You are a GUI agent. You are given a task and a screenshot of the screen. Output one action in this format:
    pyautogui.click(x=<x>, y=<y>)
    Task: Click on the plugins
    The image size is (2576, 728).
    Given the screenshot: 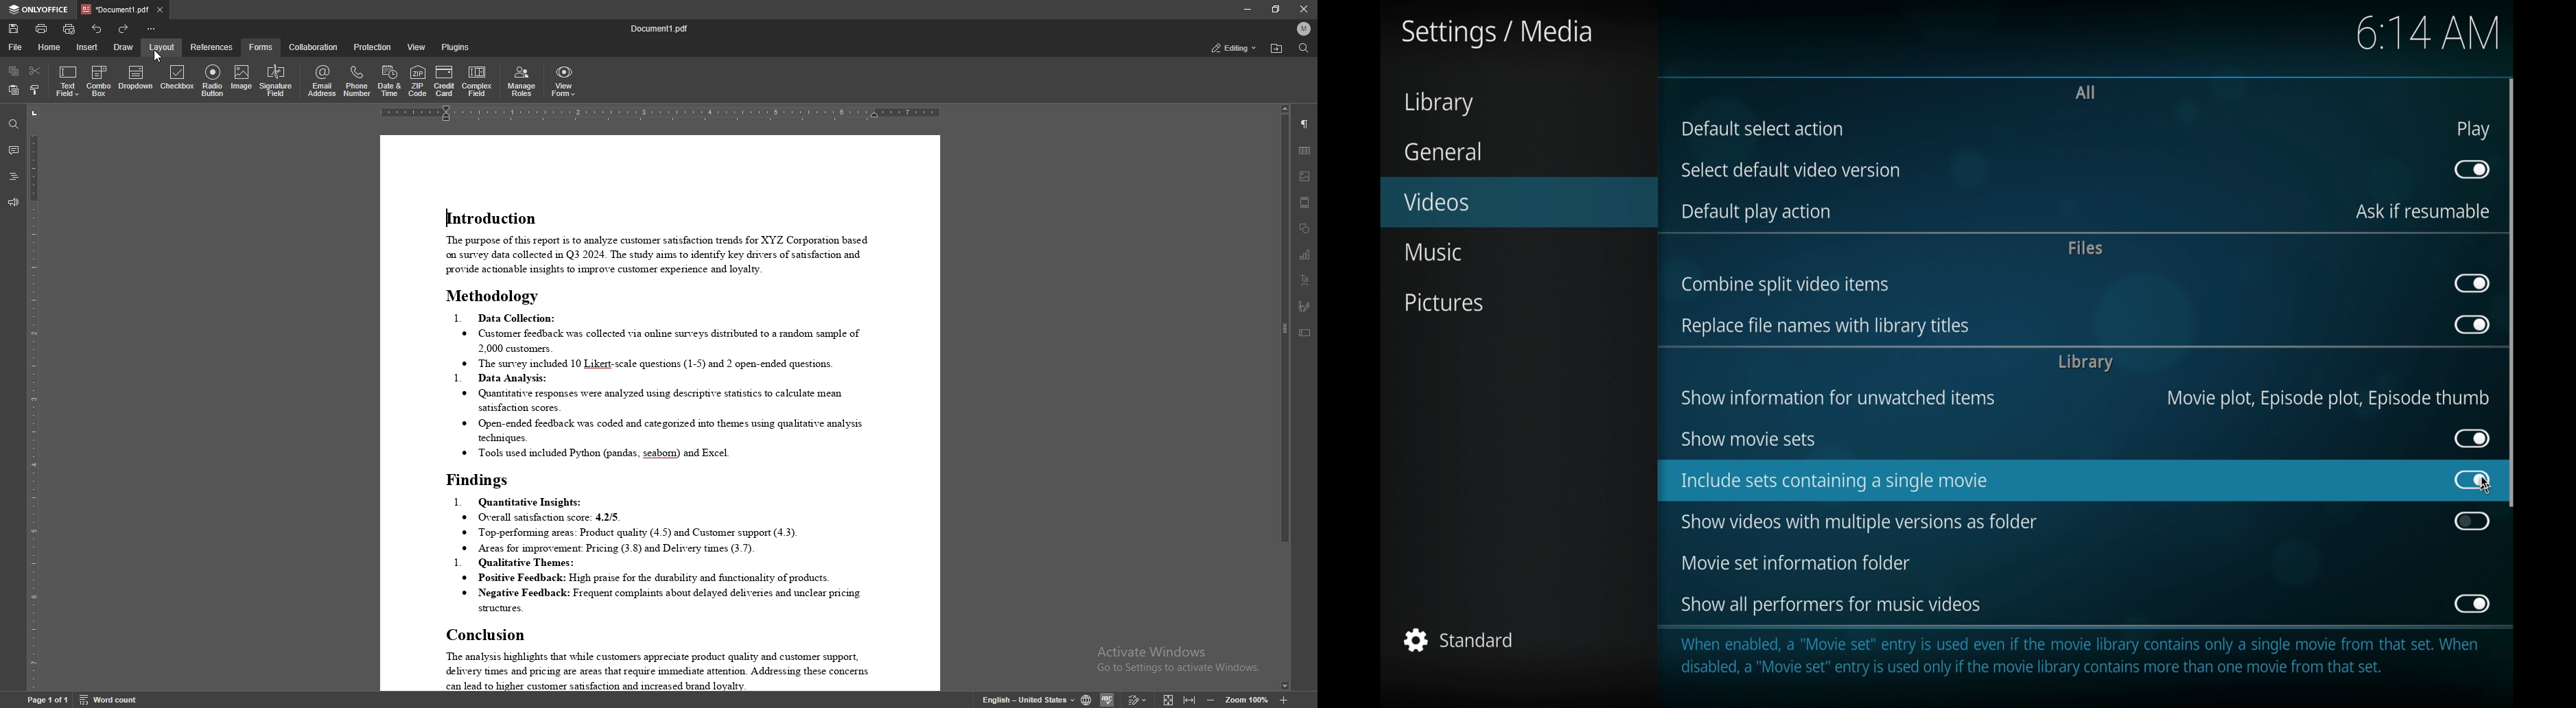 What is the action you would take?
    pyautogui.click(x=458, y=47)
    